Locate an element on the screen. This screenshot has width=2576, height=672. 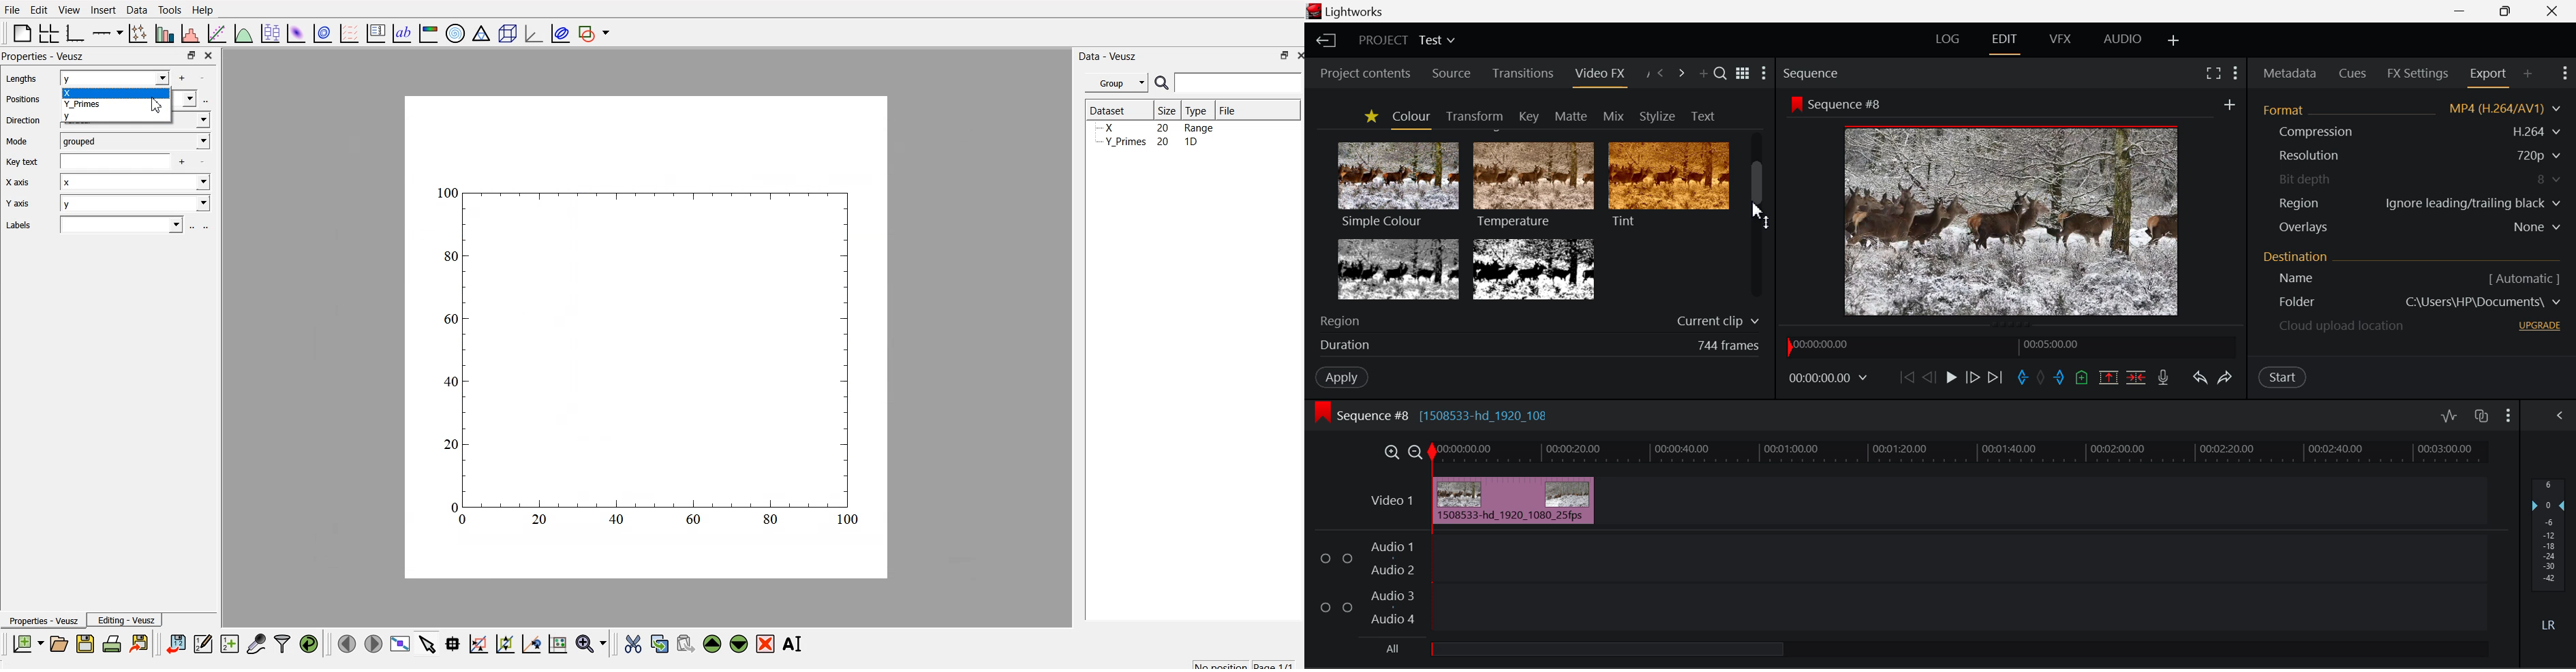
Add Layout is located at coordinates (2174, 40).